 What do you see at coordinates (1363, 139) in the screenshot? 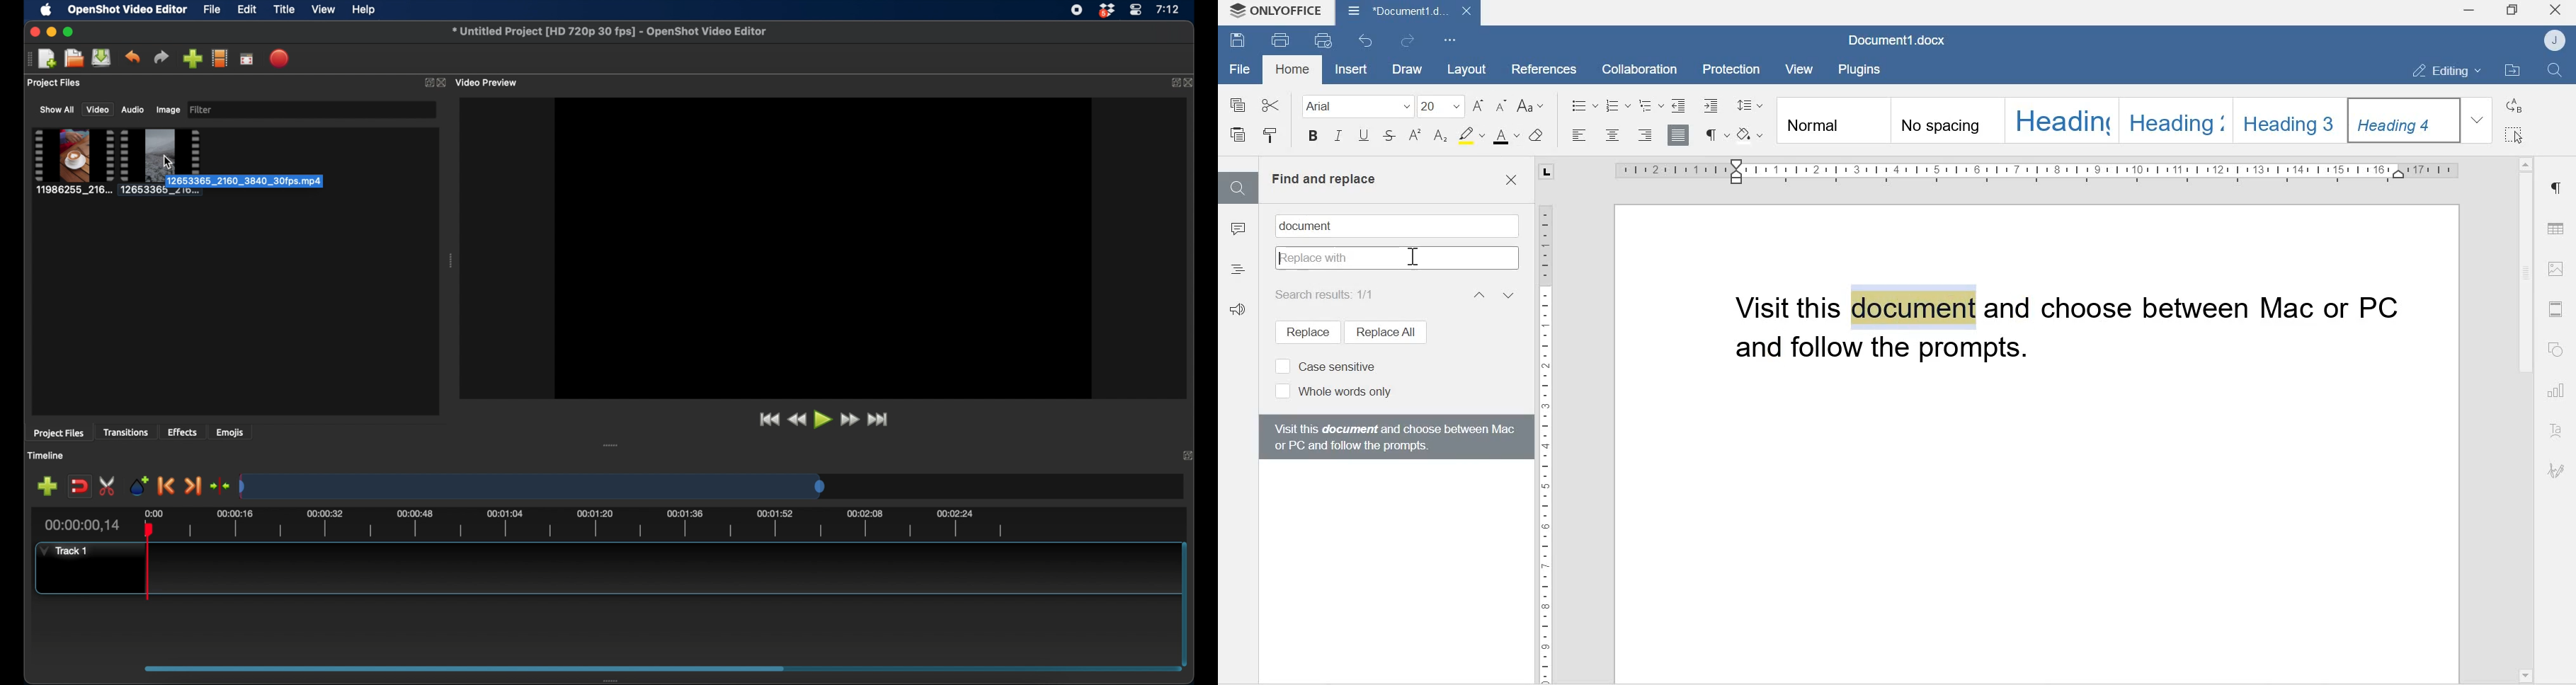
I see `Underline` at bounding box center [1363, 139].